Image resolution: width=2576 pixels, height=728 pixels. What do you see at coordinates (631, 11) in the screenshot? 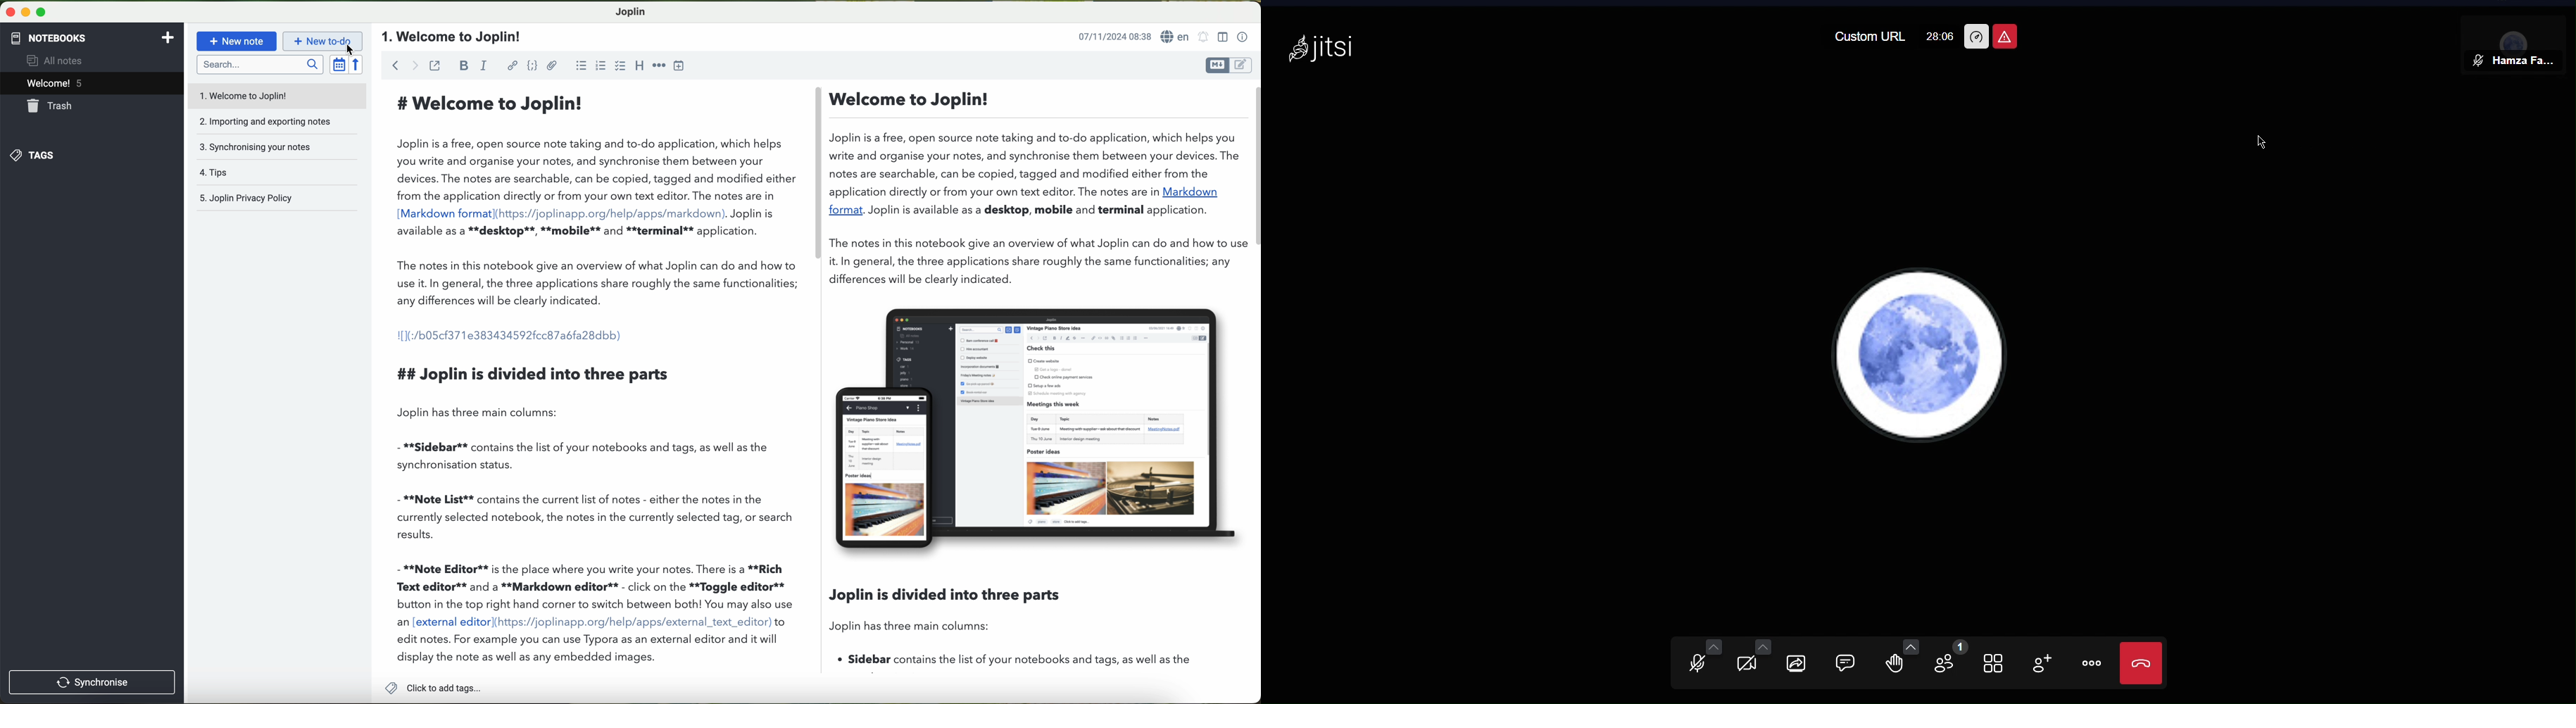
I see `Joplin` at bounding box center [631, 11].